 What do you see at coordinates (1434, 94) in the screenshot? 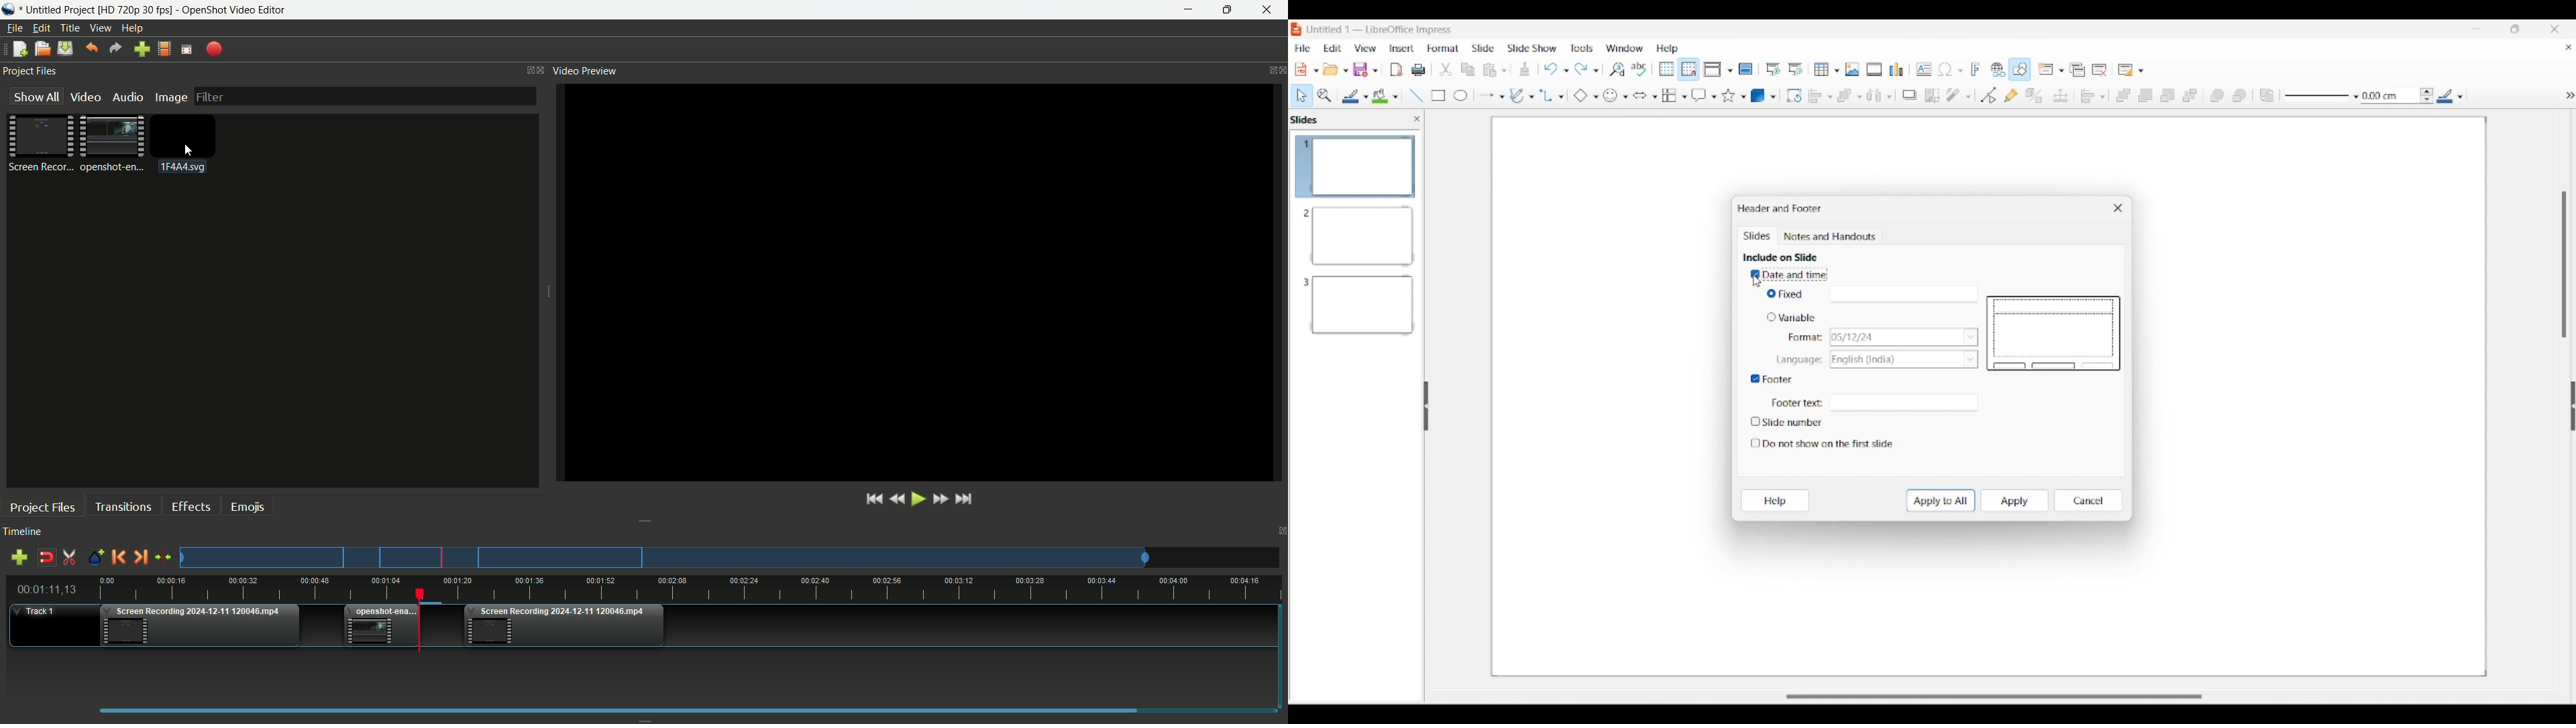
I see `Rectangle` at bounding box center [1434, 94].